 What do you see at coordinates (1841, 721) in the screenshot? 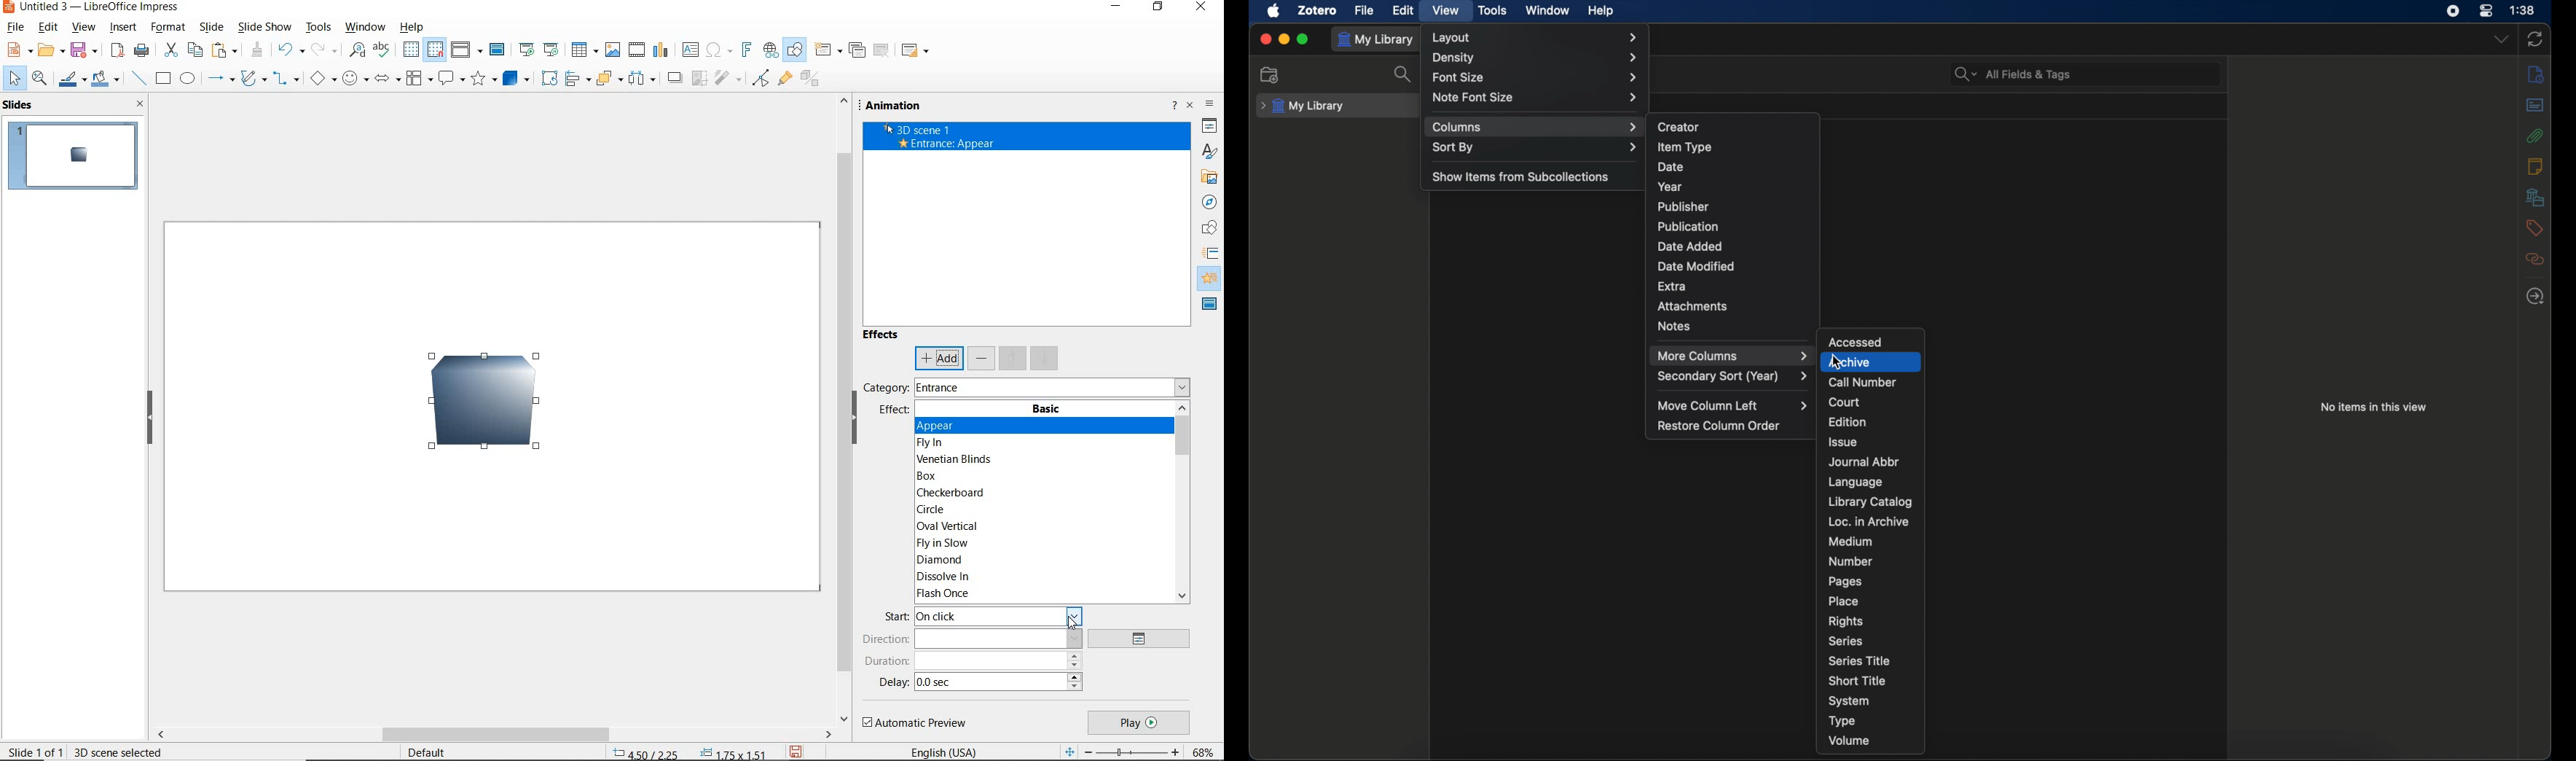
I see `type` at bounding box center [1841, 721].